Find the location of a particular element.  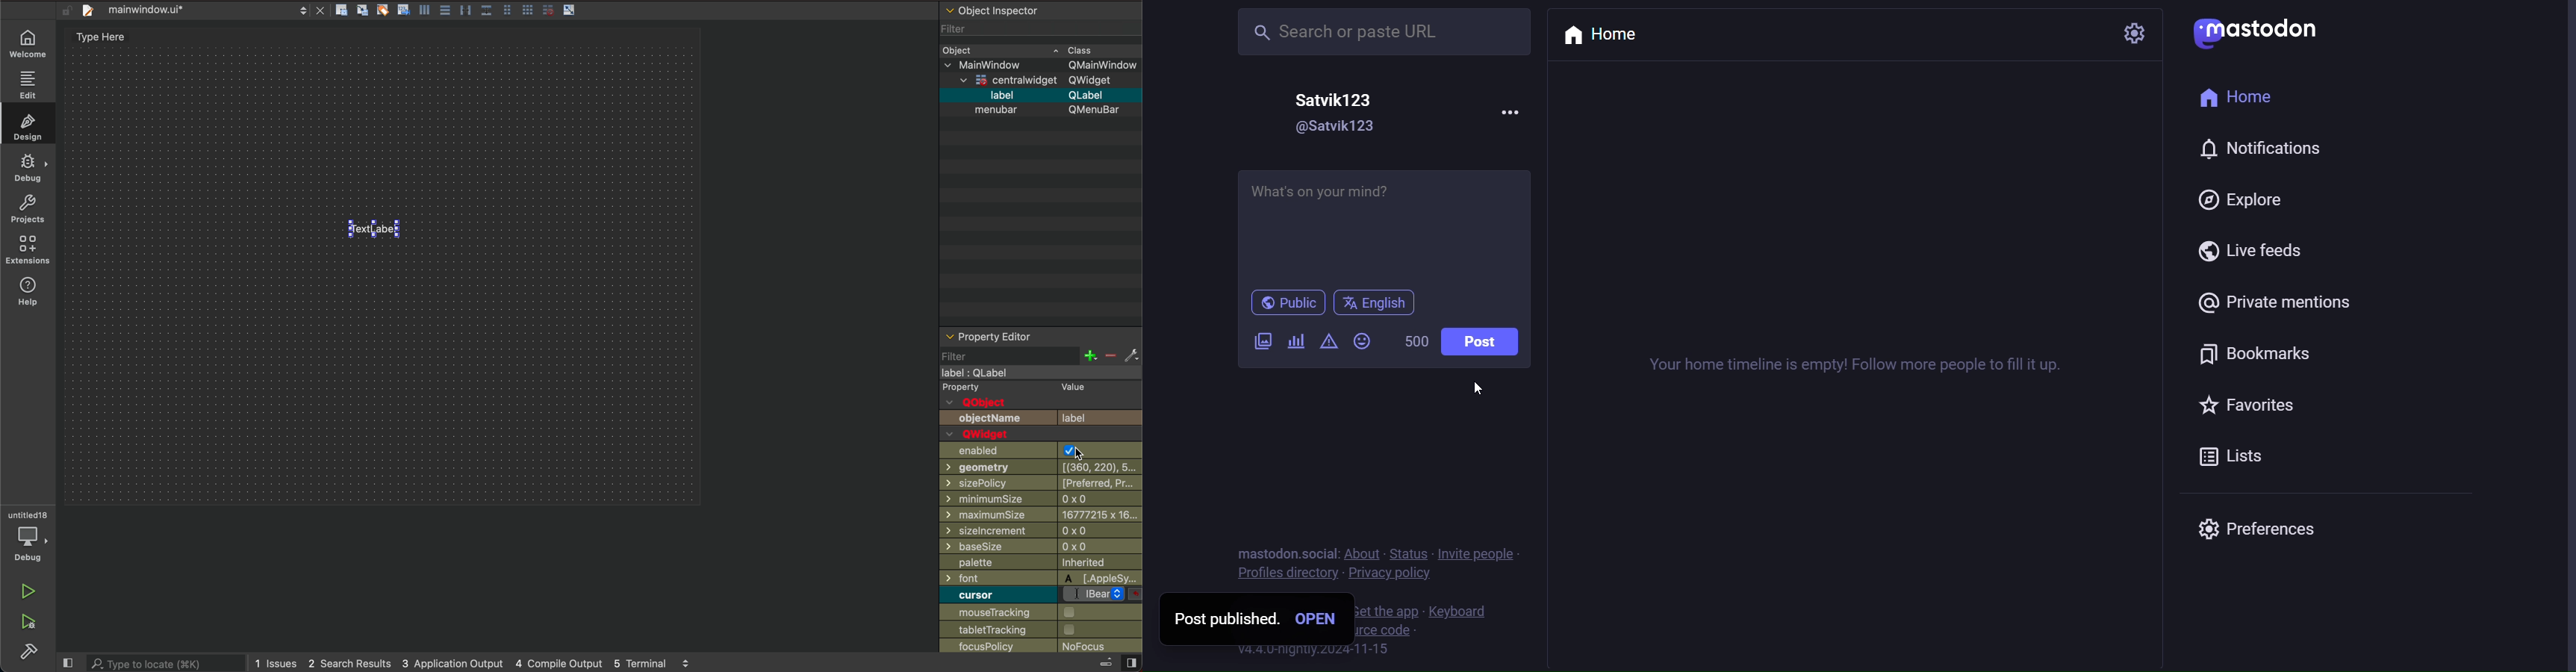

value is located at coordinates (1081, 387).